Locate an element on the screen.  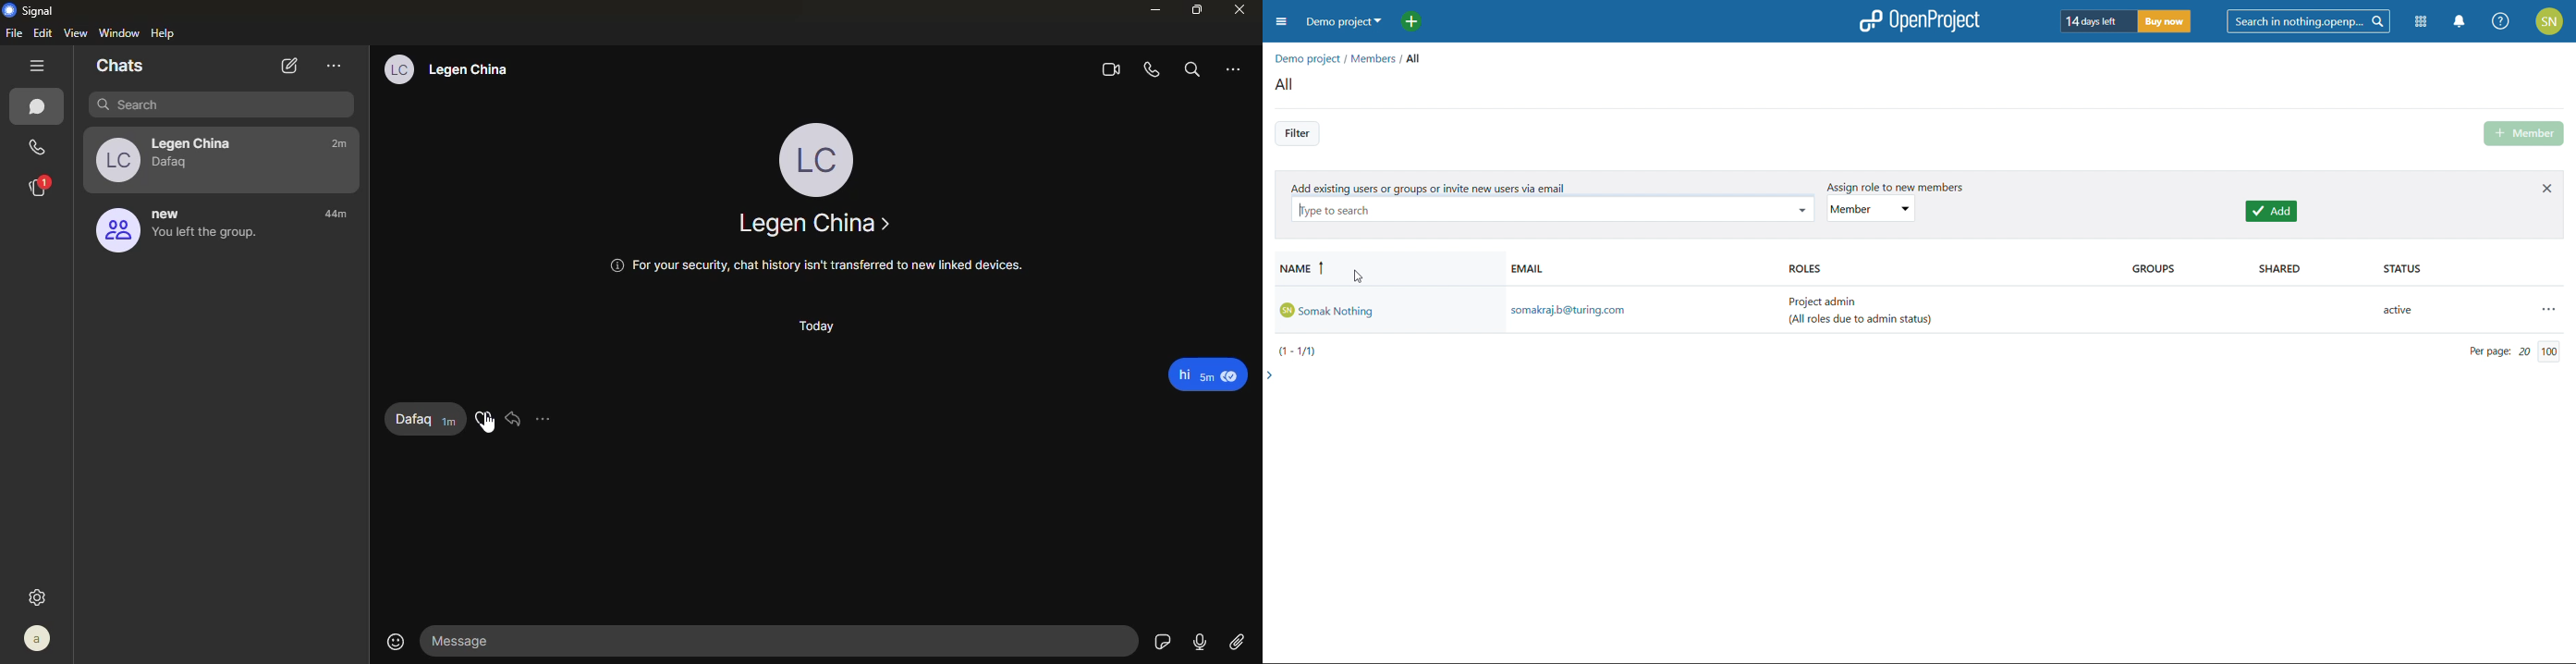
profile LC is located at coordinates (821, 157).